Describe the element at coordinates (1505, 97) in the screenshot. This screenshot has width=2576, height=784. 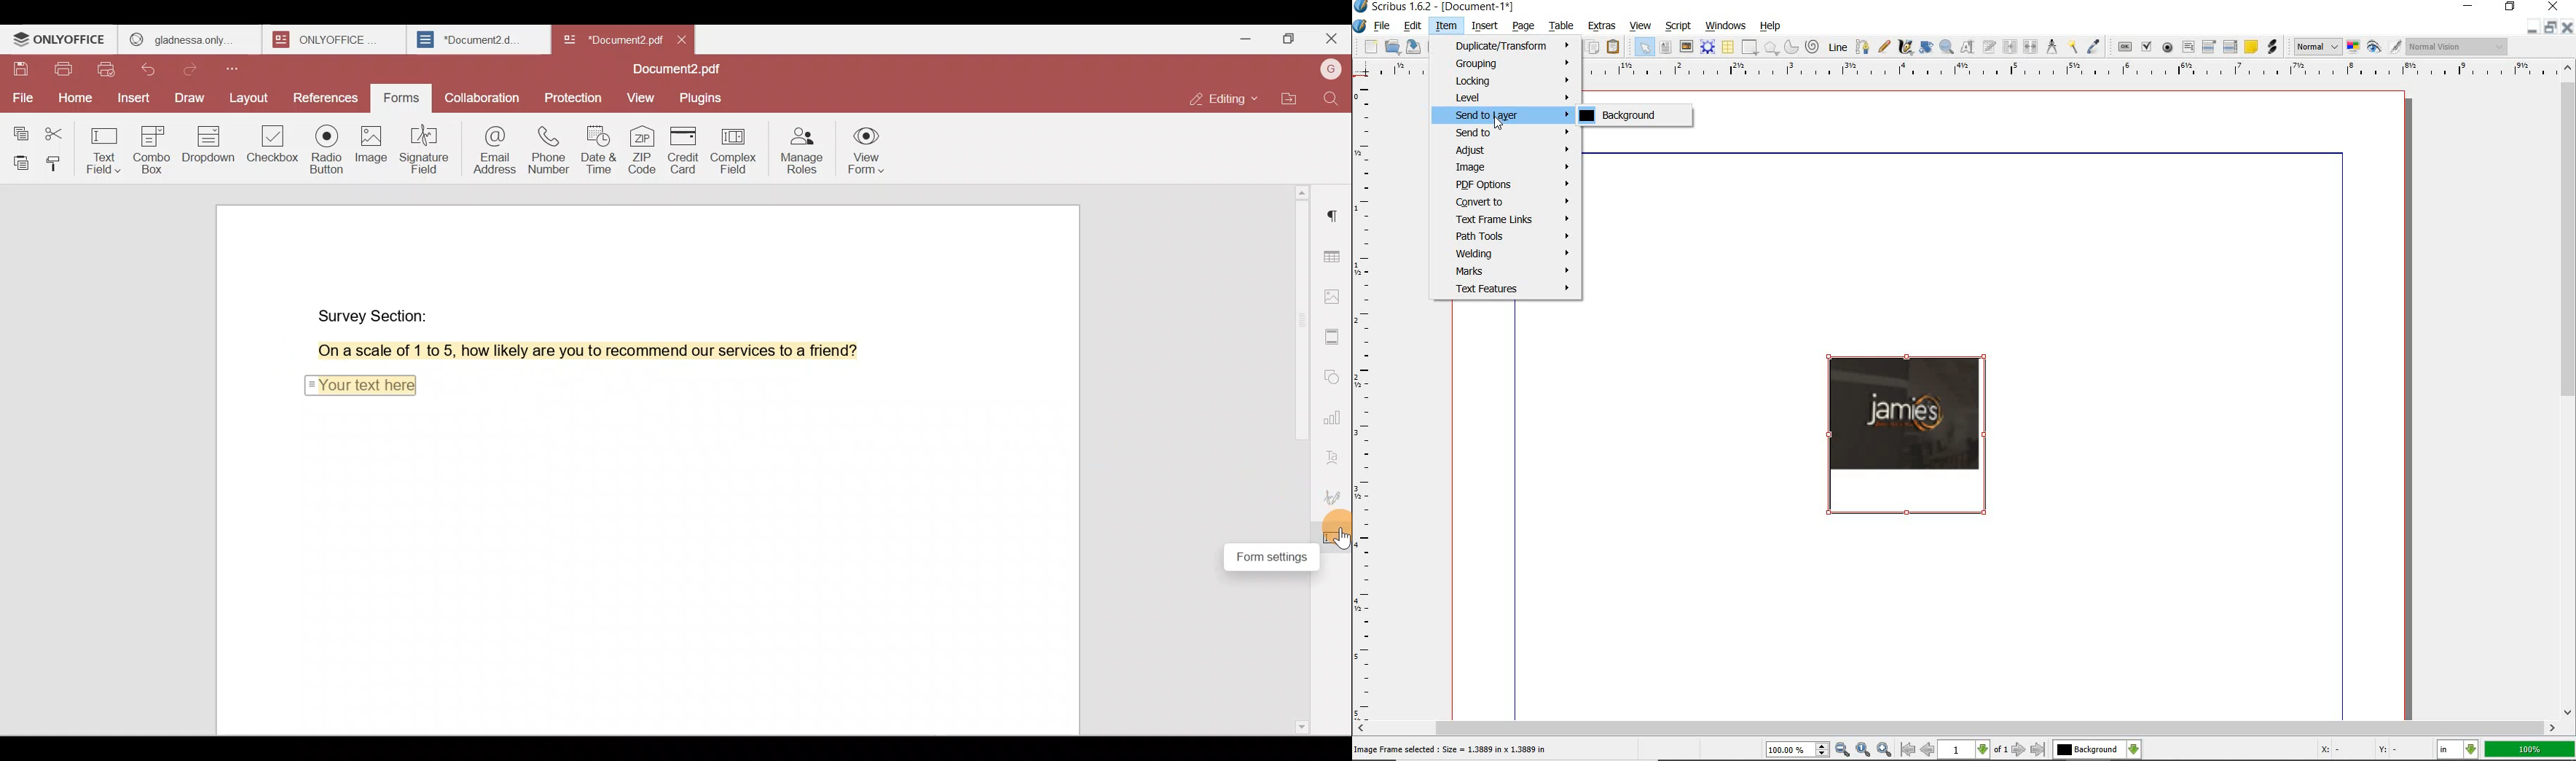
I see `Level` at that location.